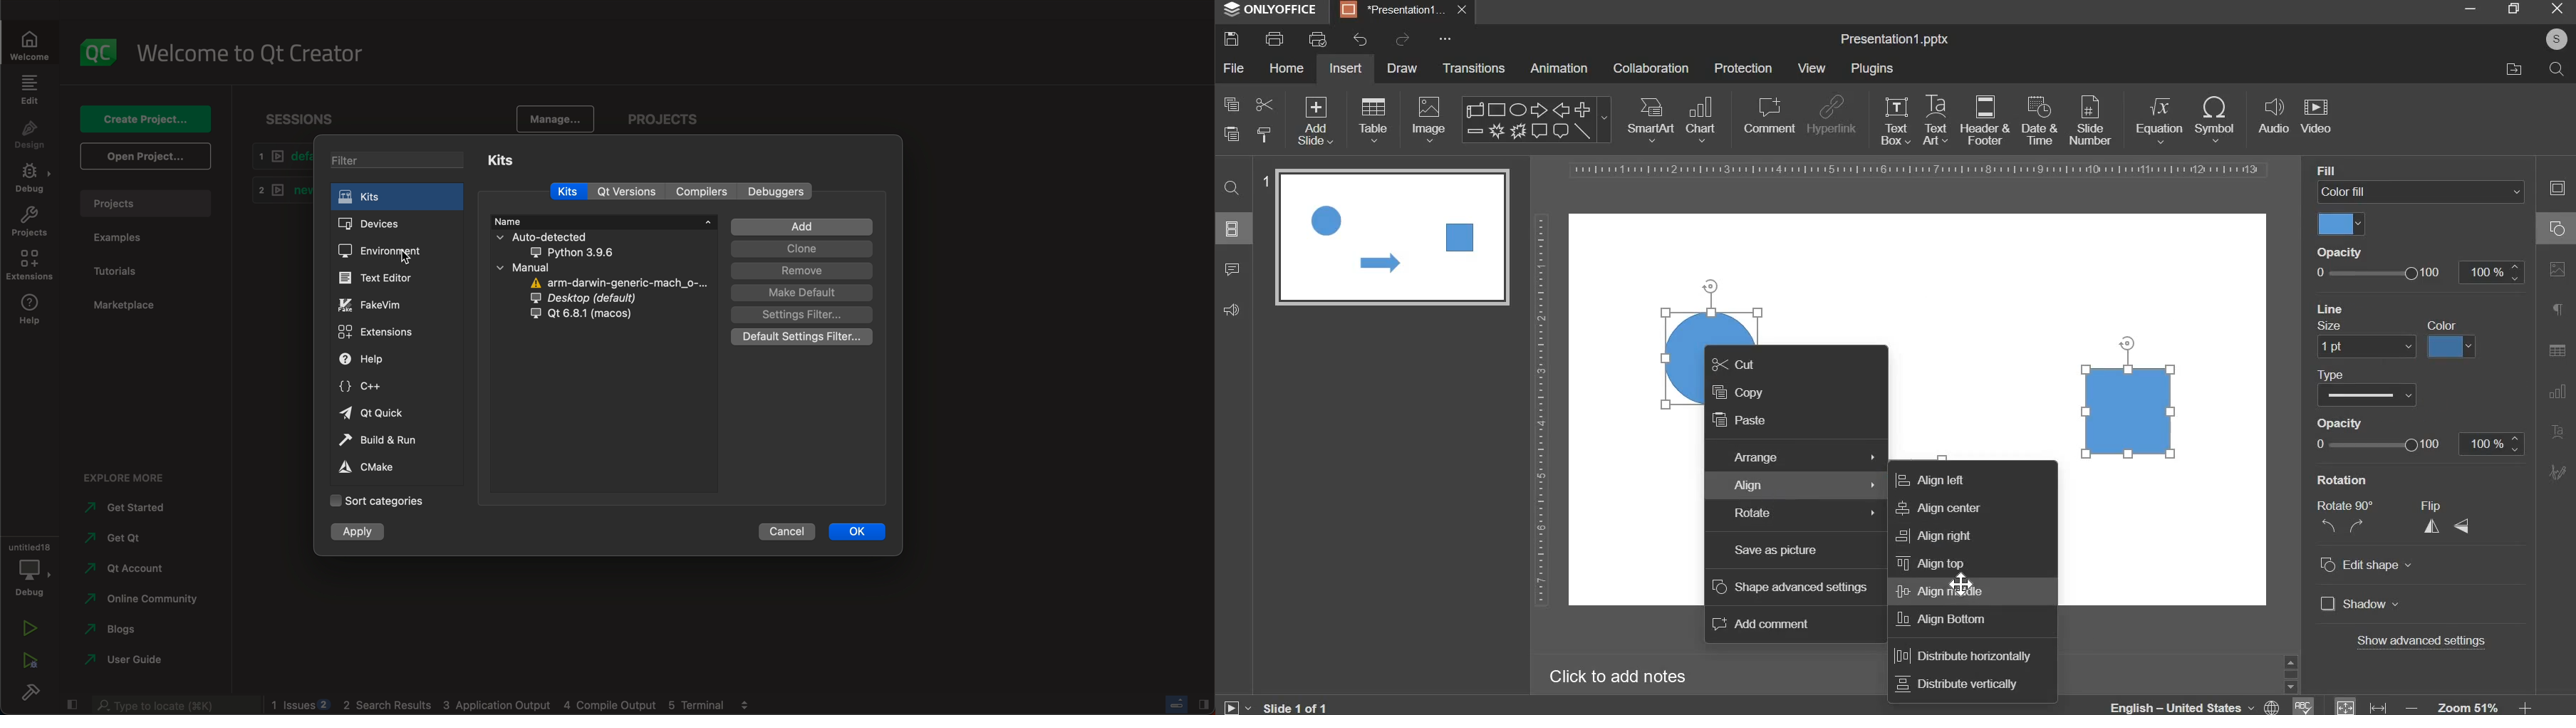  I want to click on debug, so click(28, 565).